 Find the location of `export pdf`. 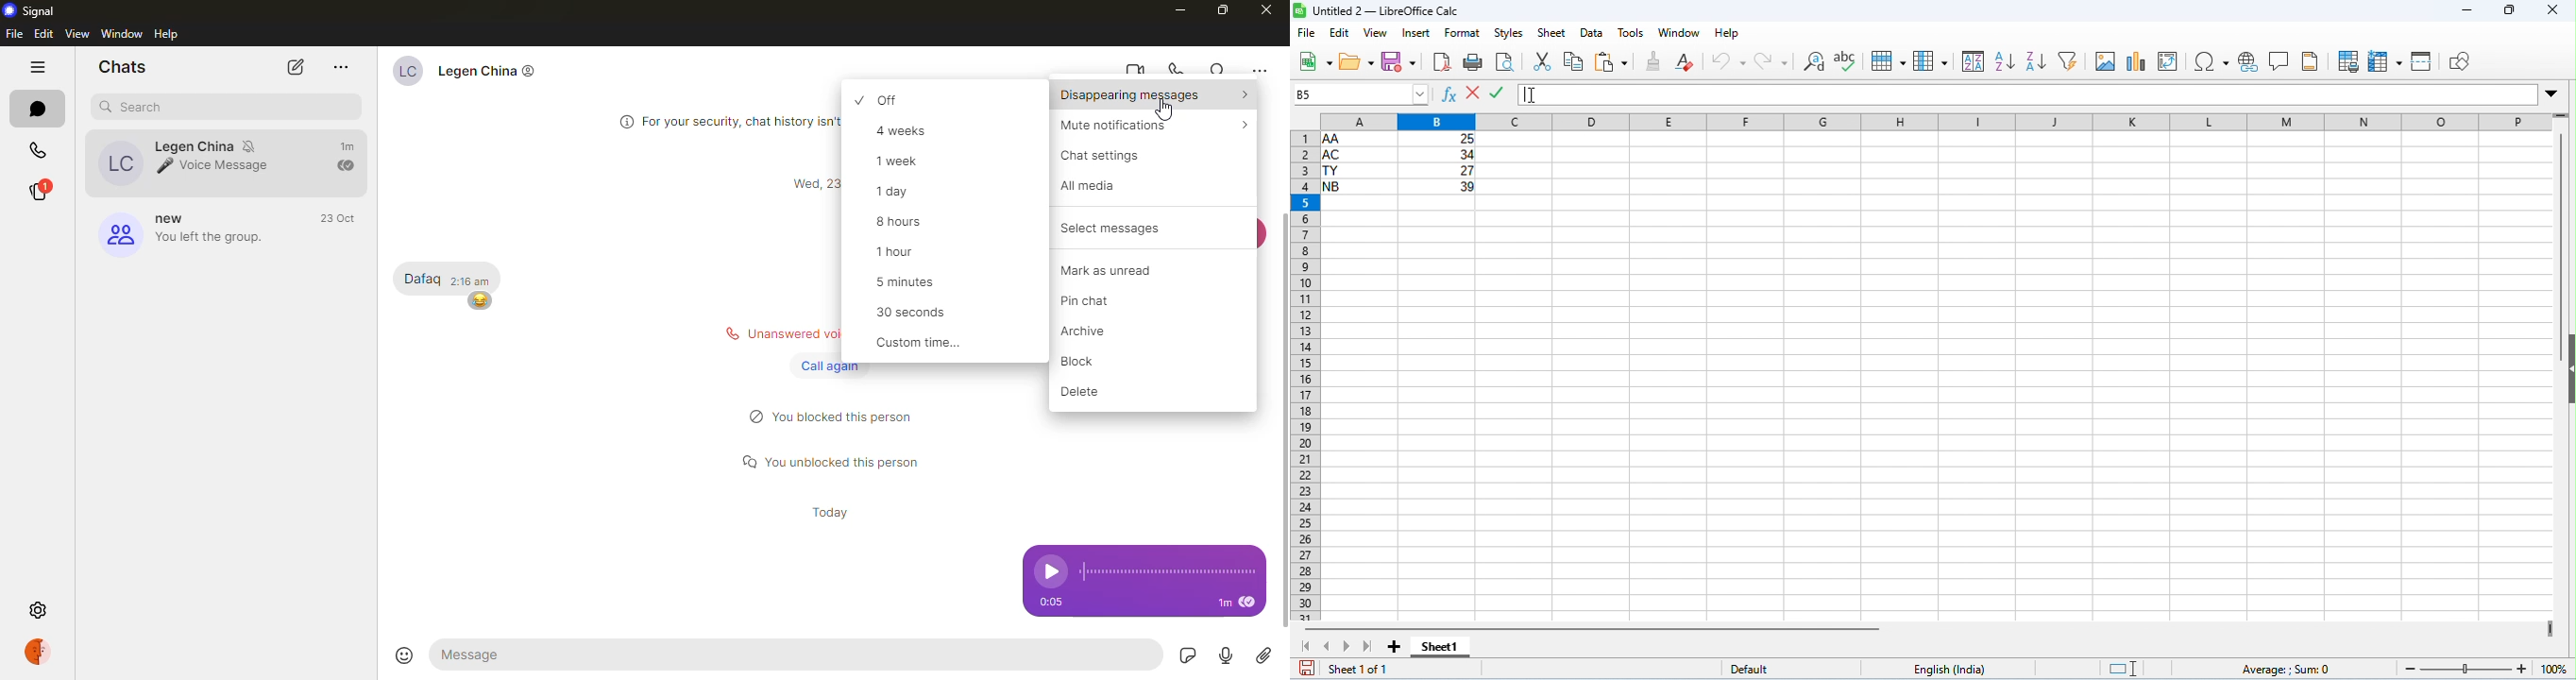

export pdf is located at coordinates (1441, 62).